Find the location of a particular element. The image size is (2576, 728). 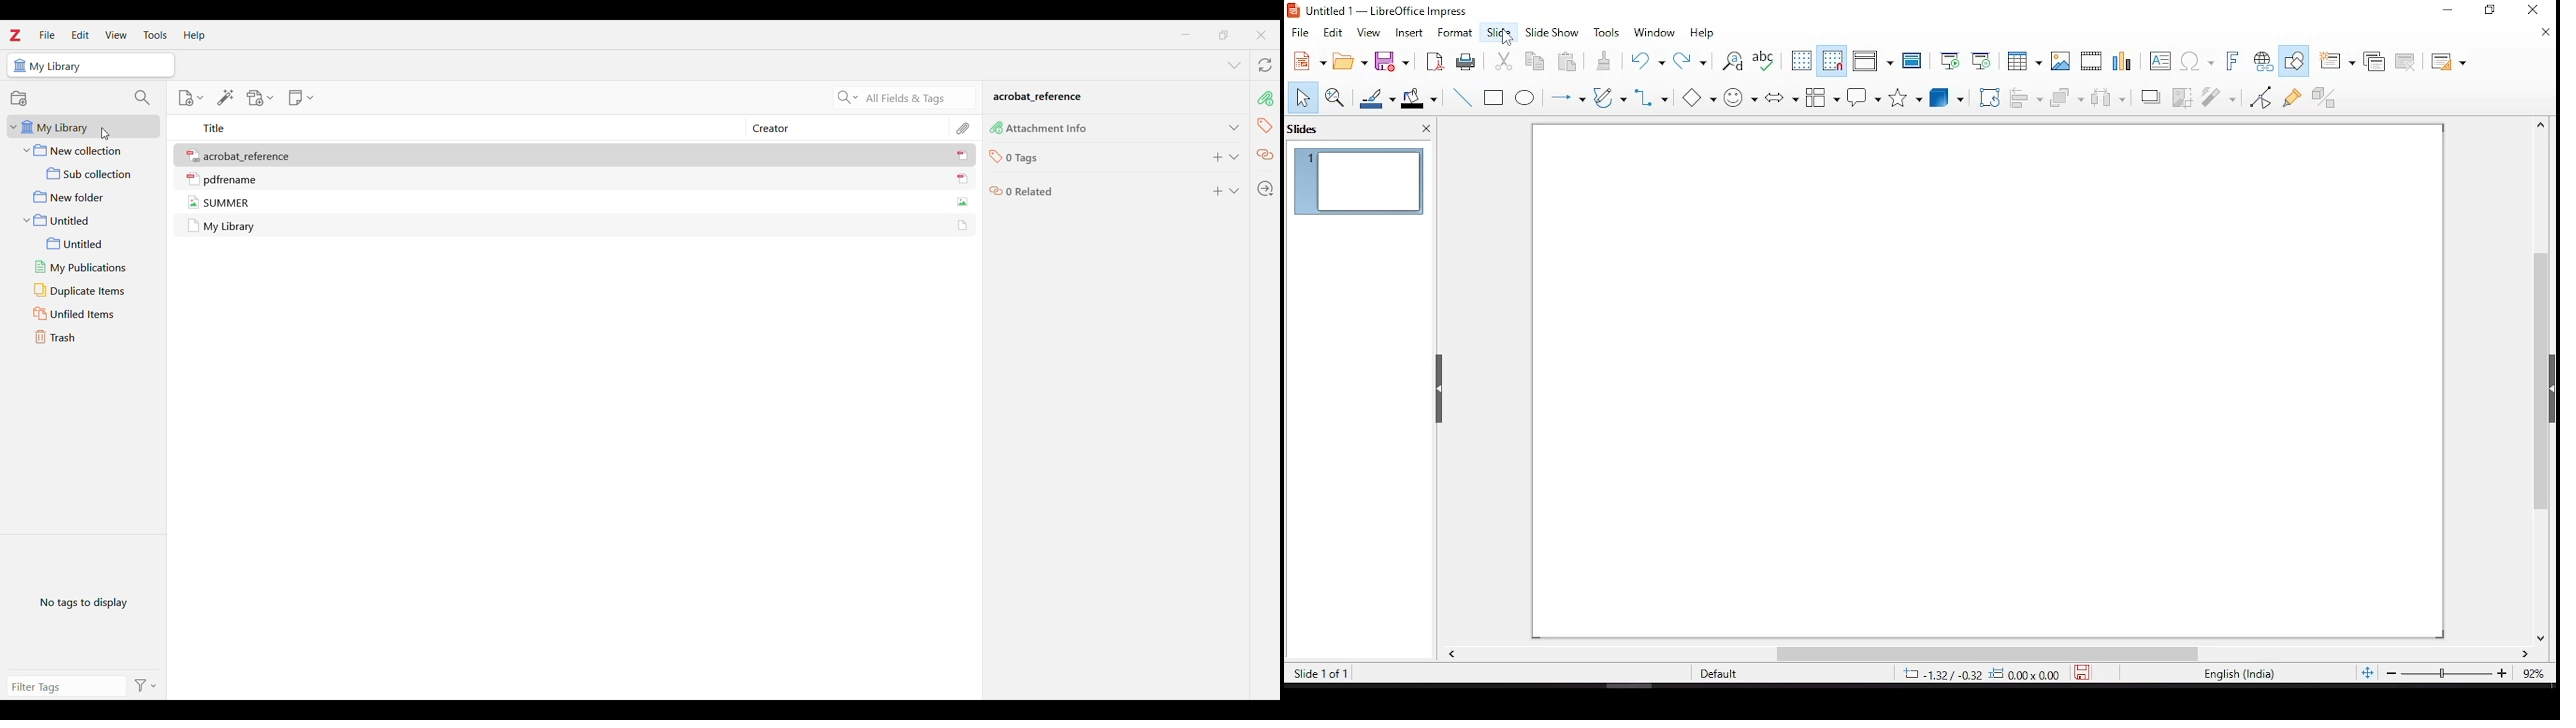

Tags is located at coordinates (1263, 125).